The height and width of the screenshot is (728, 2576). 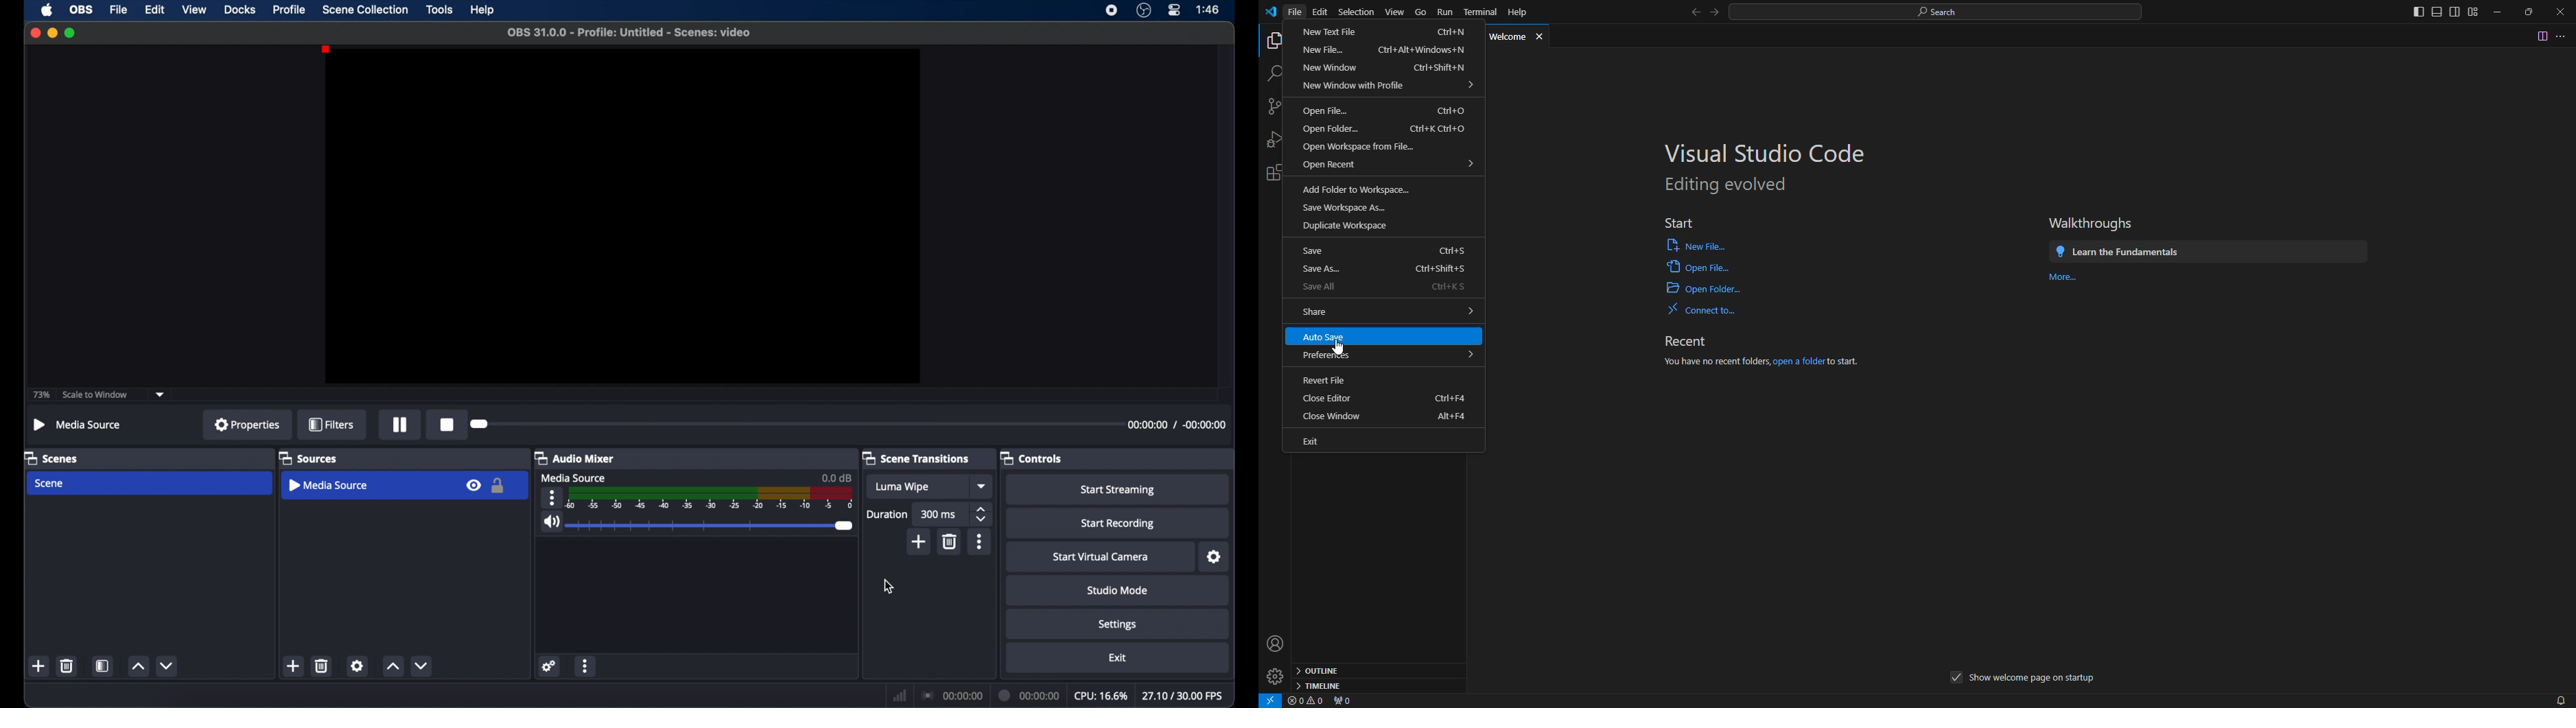 I want to click on minimize, so click(x=52, y=33).